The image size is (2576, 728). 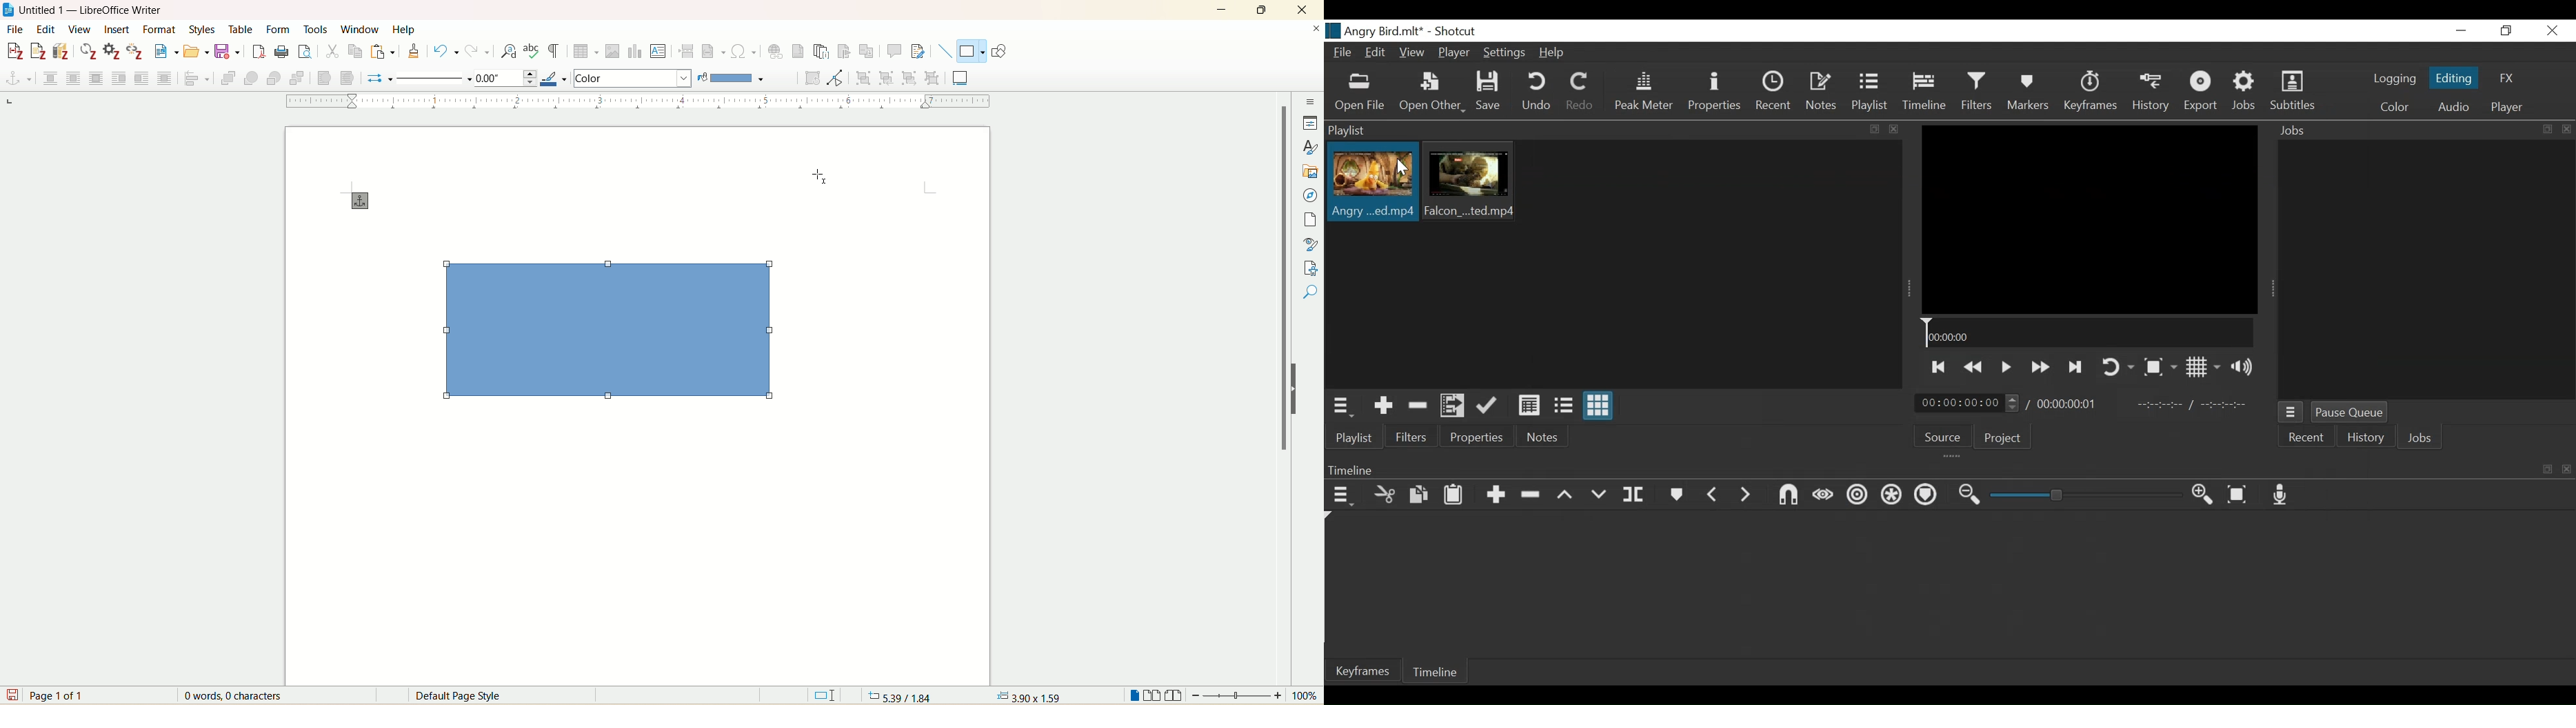 What do you see at coordinates (960, 76) in the screenshot?
I see `insert caption` at bounding box center [960, 76].